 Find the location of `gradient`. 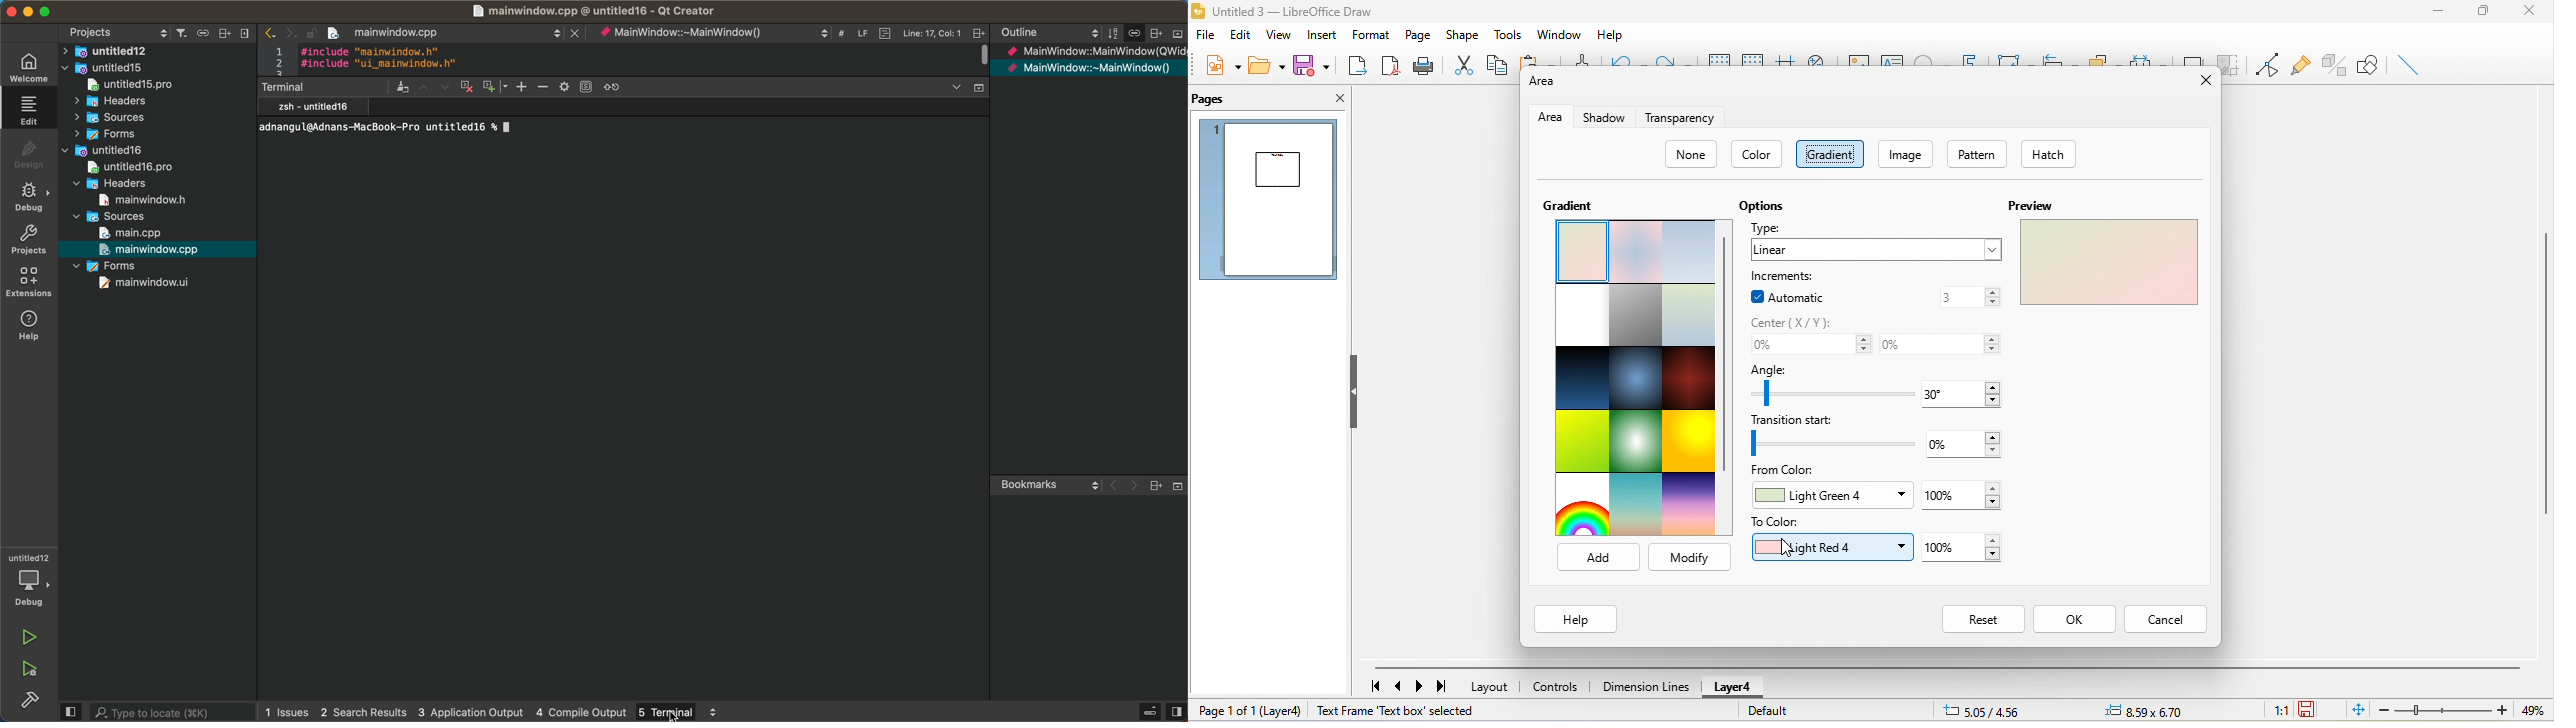

gradient is located at coordinates (1830, 154).